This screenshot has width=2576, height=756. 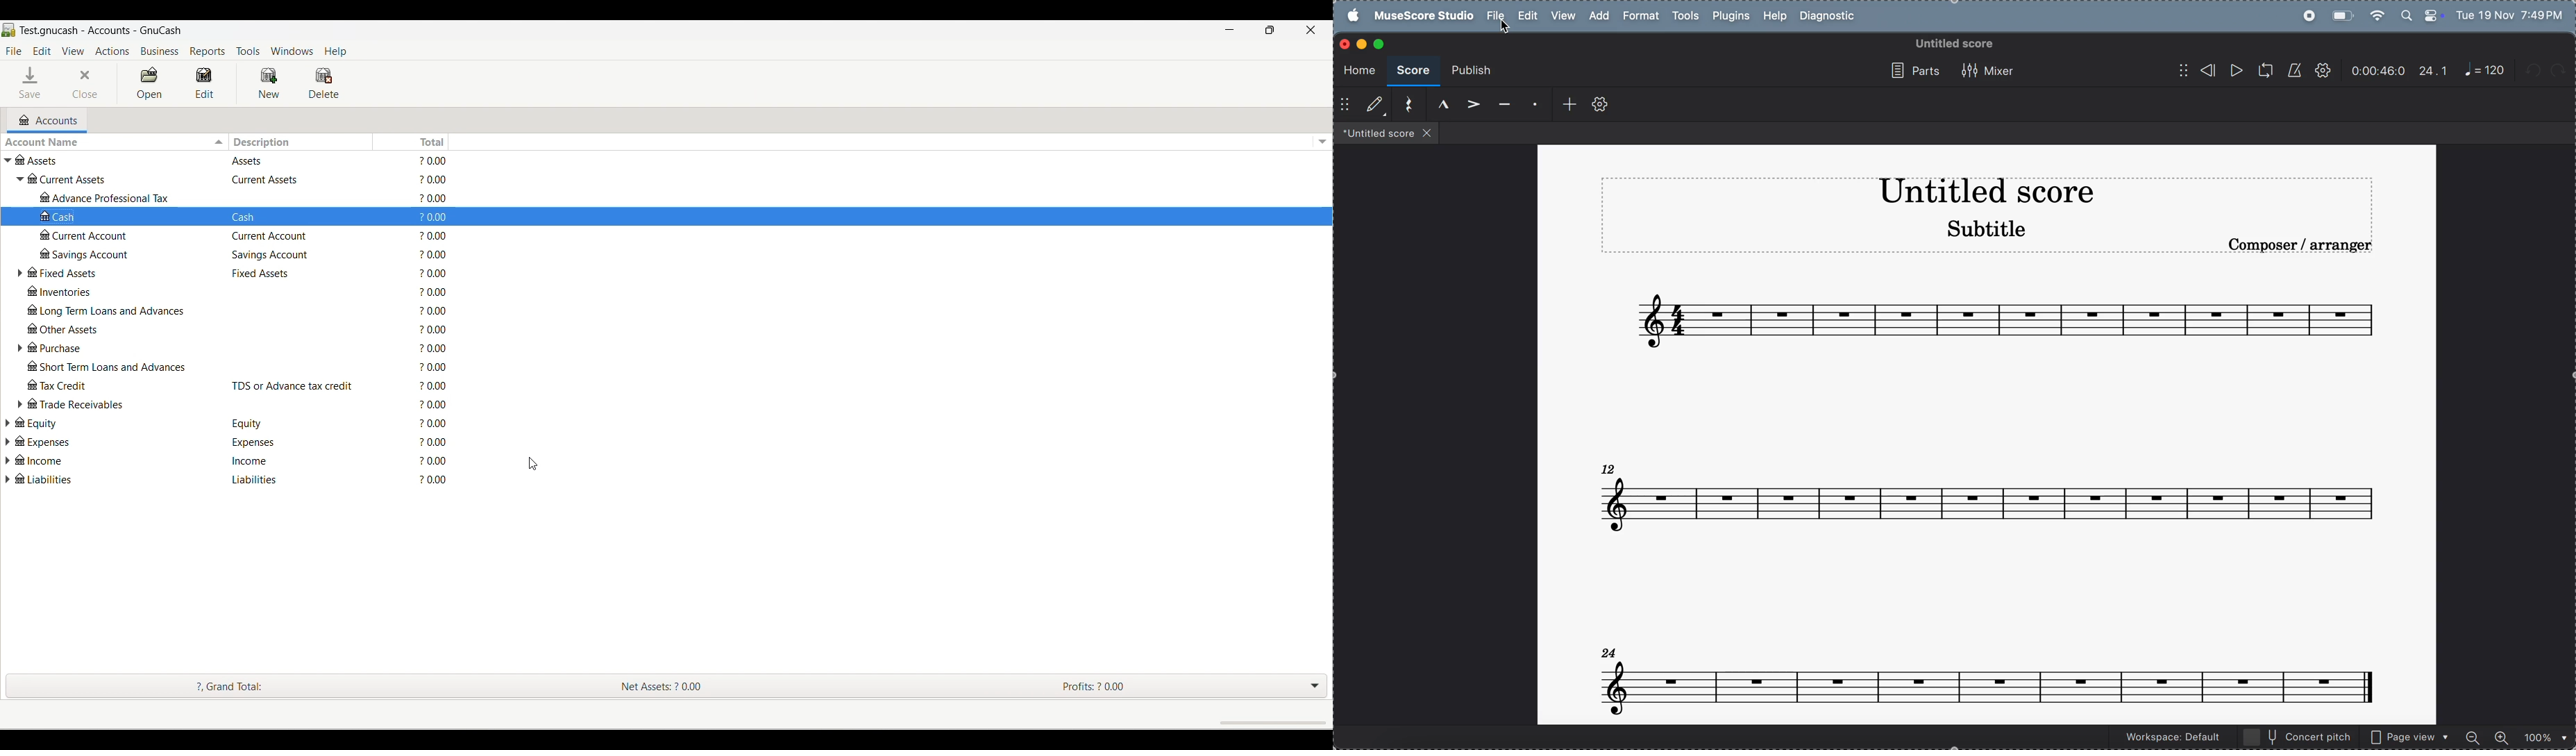 What do you see at coordinates (1387, 132) in the screenshot?
I see `files` at bounding box center [1387, 132].